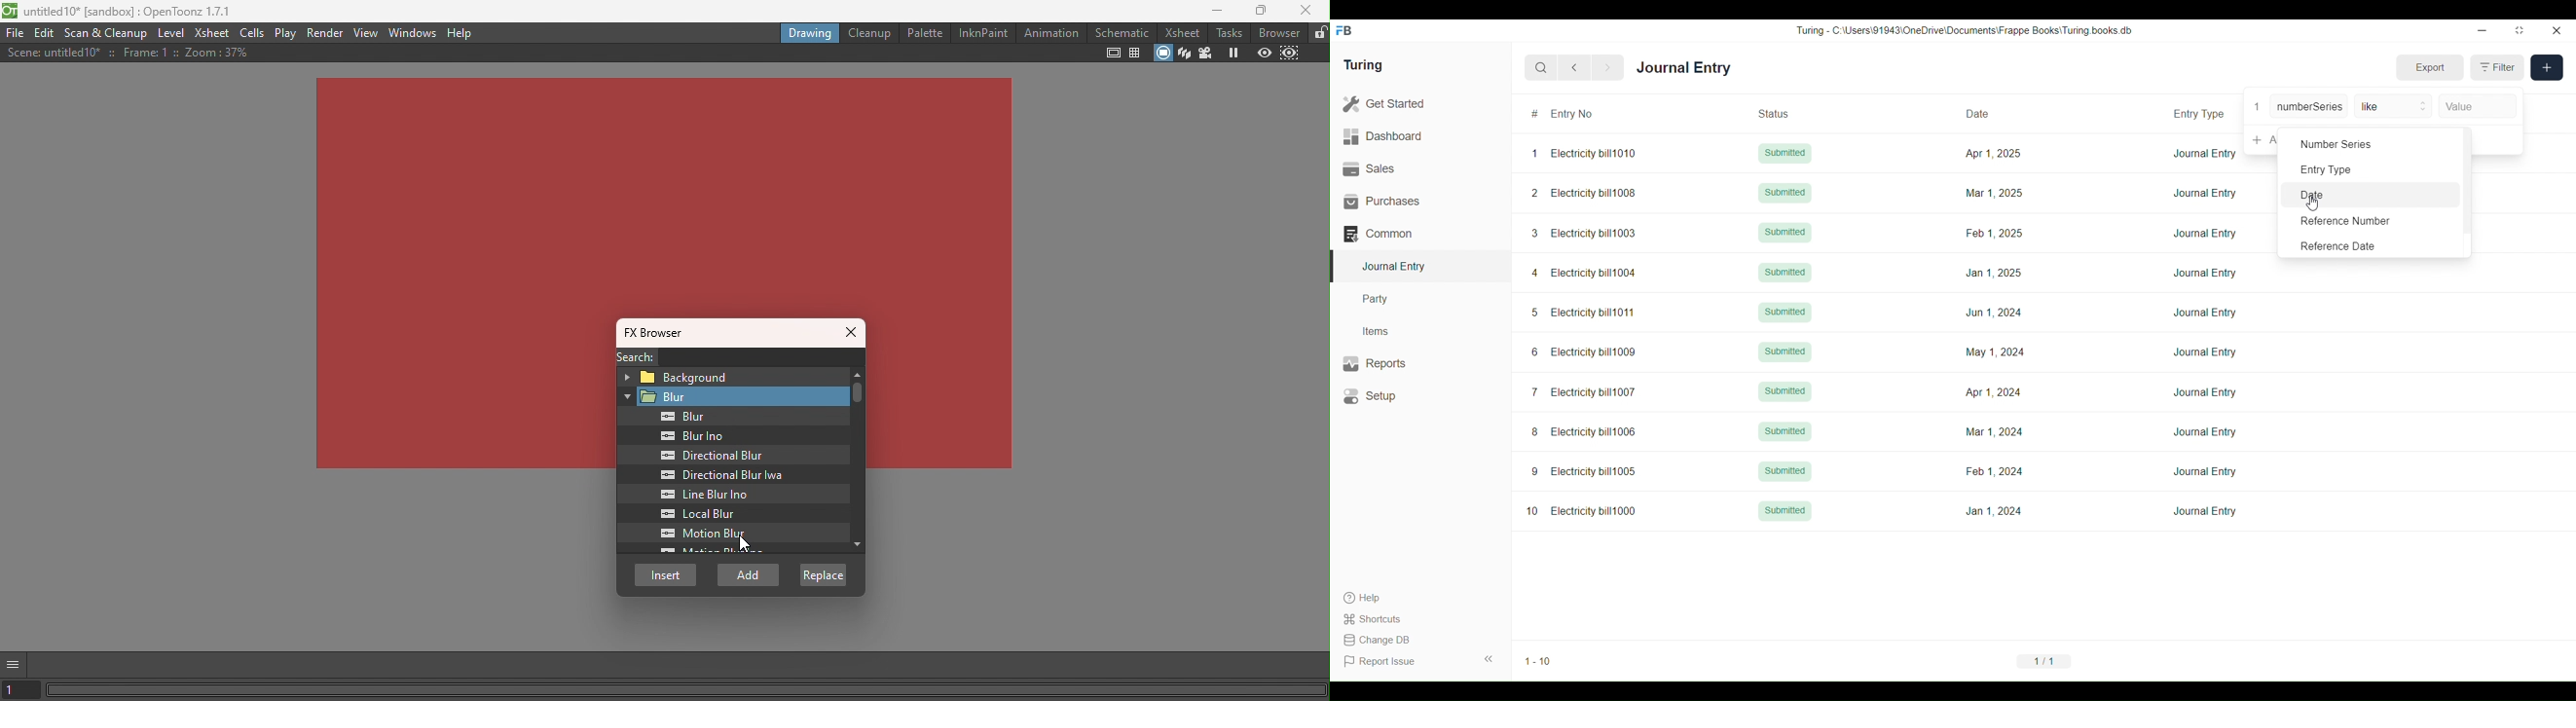 Image resolution: width=2576 pixels, height=728 pixels. I want to click on Add a filter, so click(2497, 140).